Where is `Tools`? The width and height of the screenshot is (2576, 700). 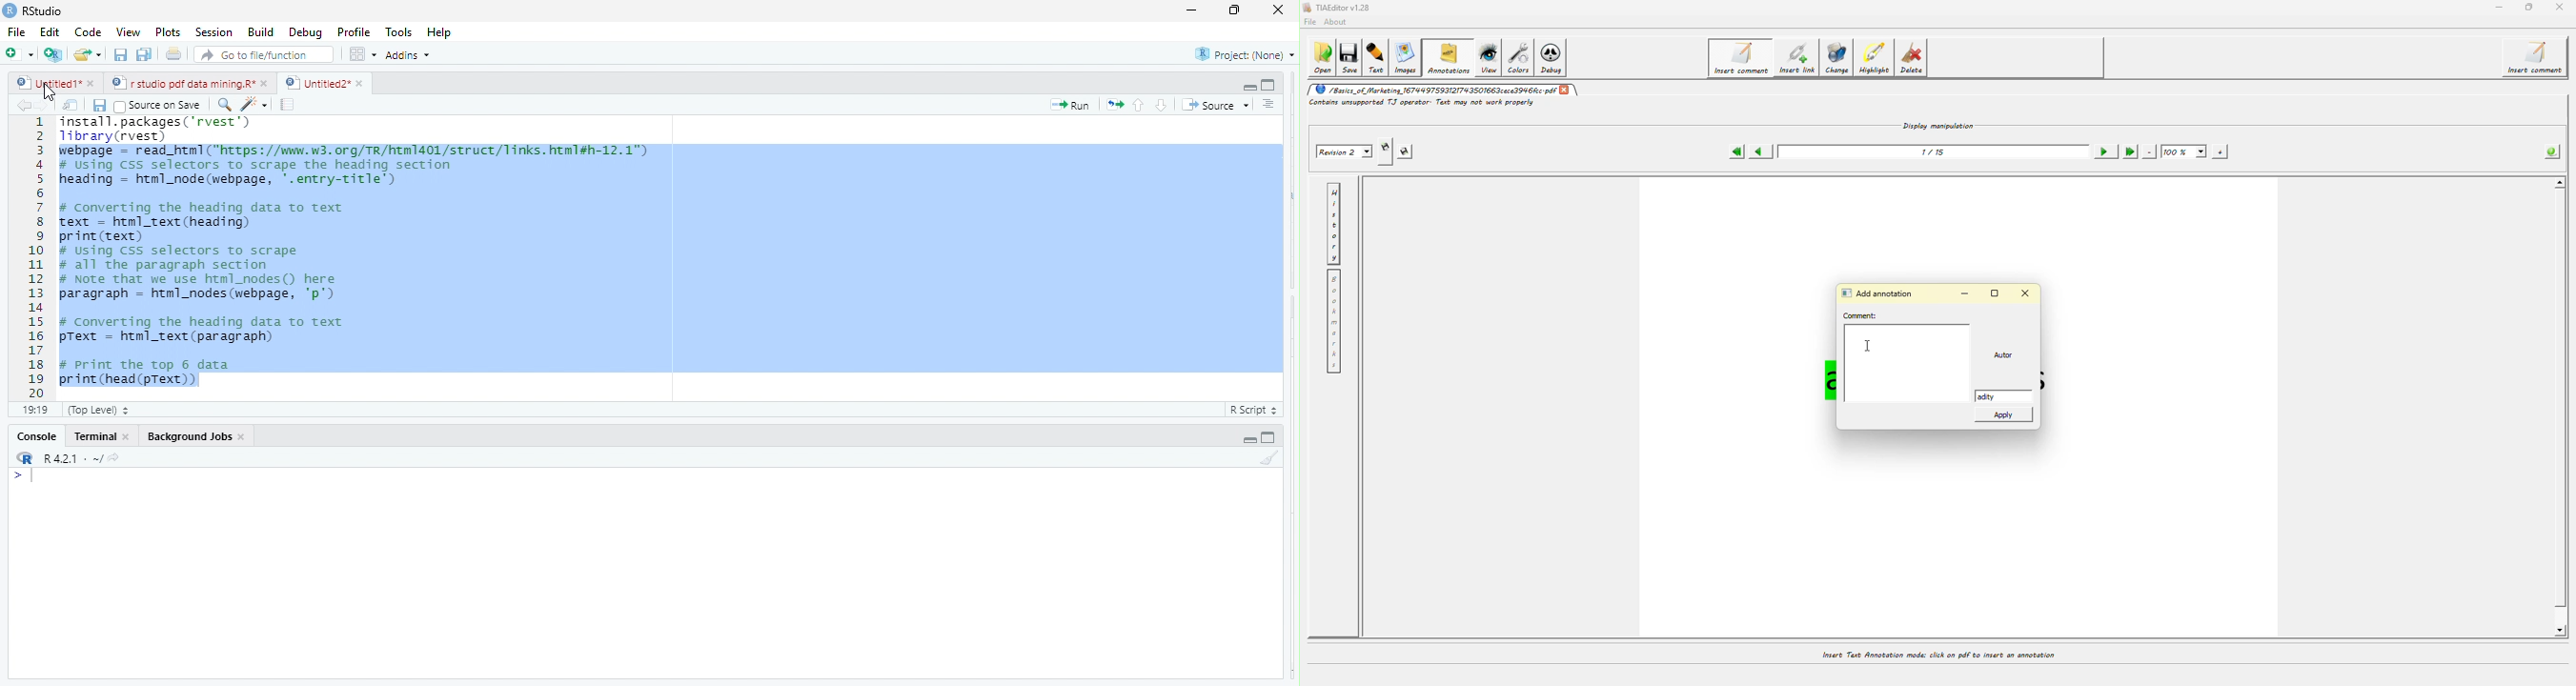
Tools is located at coordinates (400, 31).